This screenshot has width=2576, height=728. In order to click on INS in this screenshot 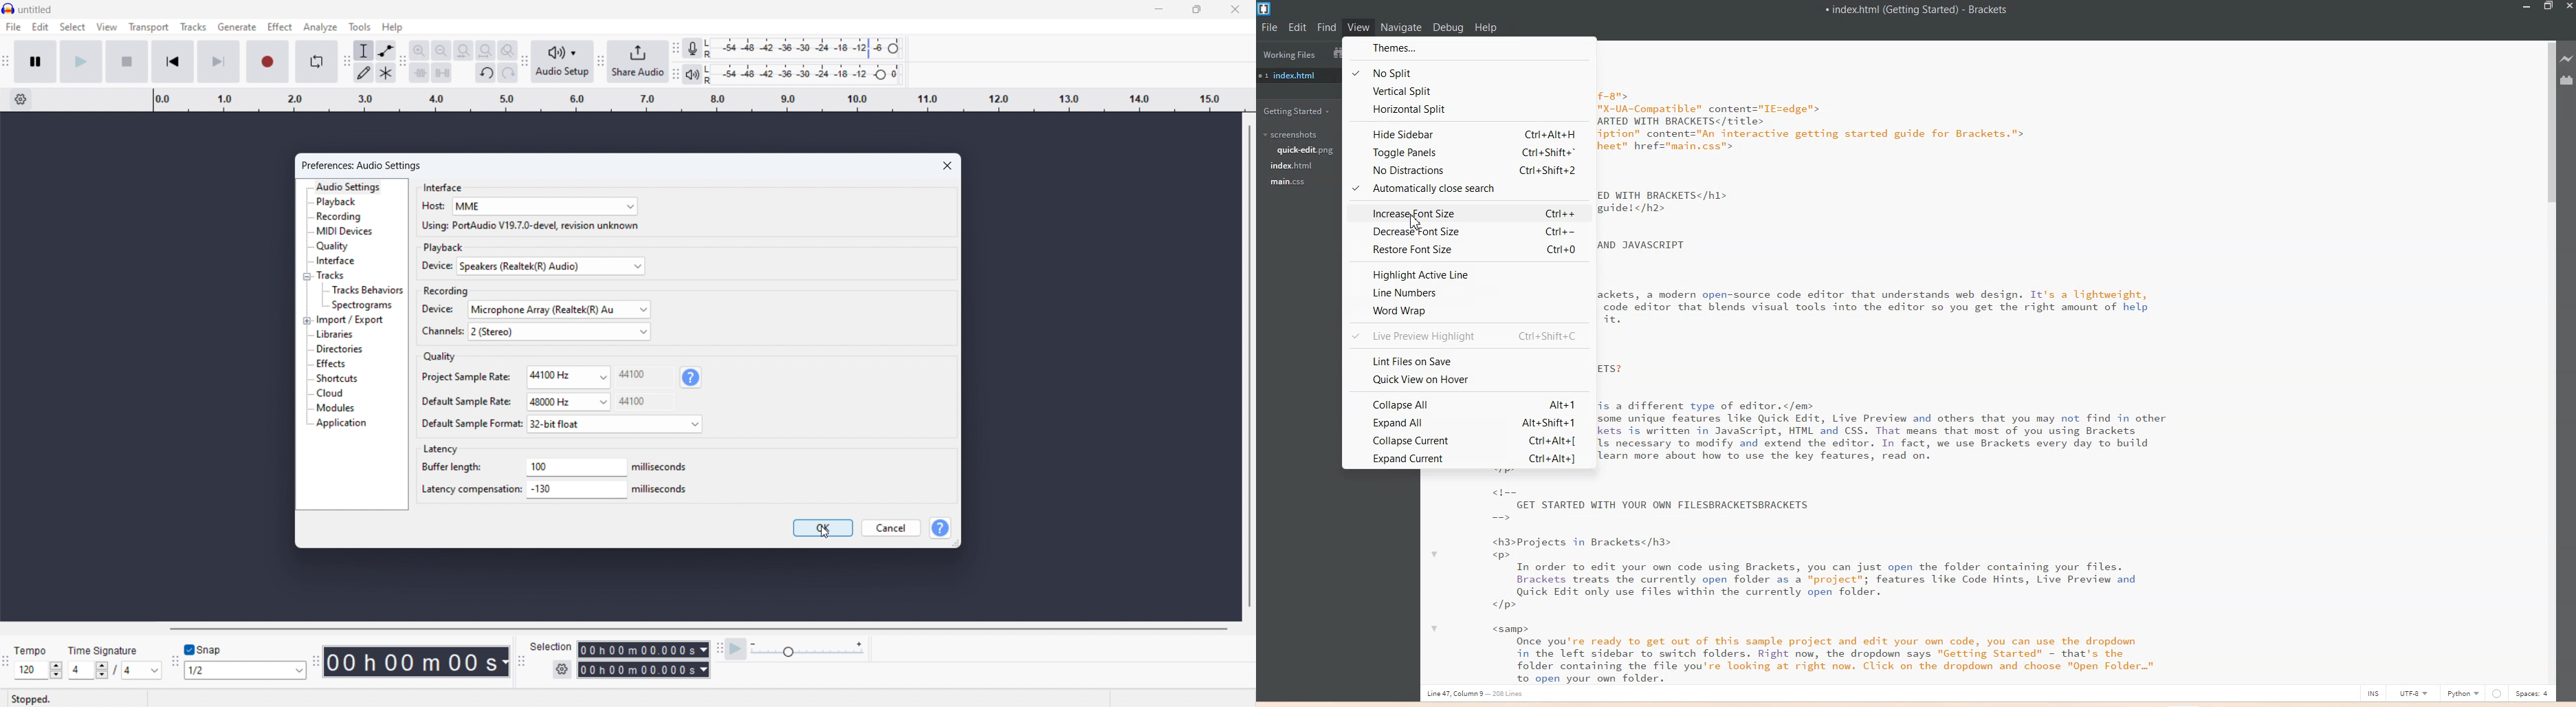, I will do `click(2373, 693)`.